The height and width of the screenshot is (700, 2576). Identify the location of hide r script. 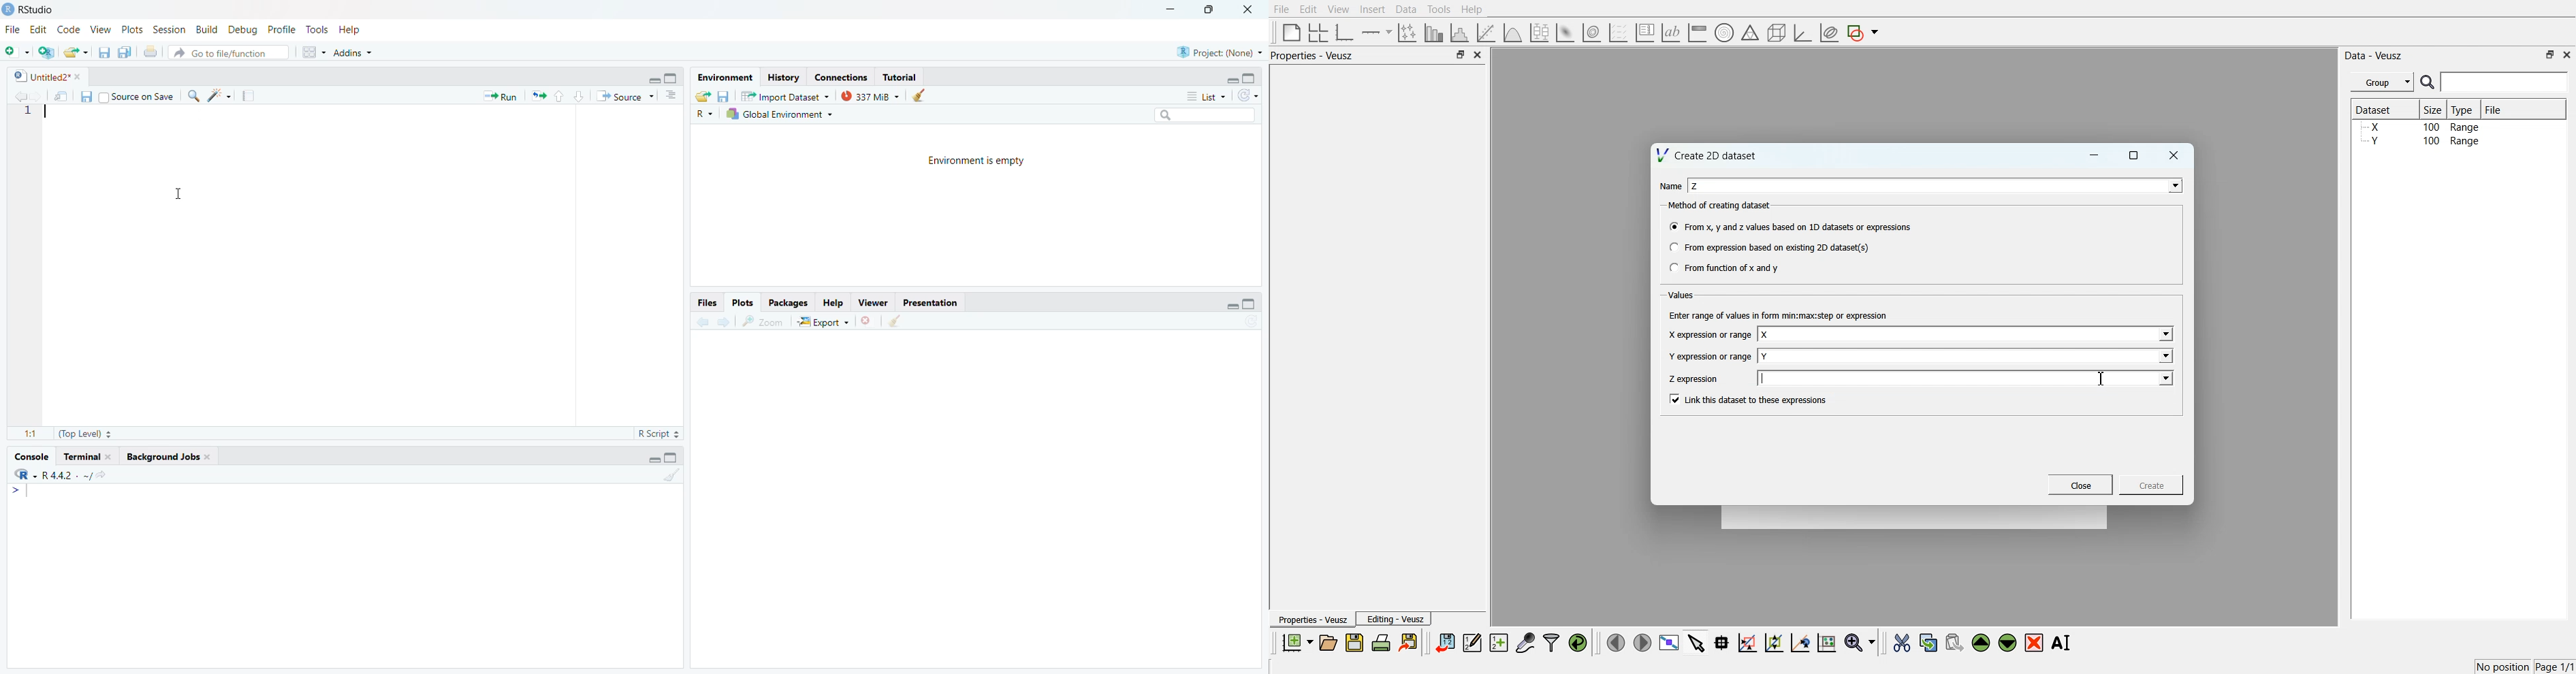
(651, 457).